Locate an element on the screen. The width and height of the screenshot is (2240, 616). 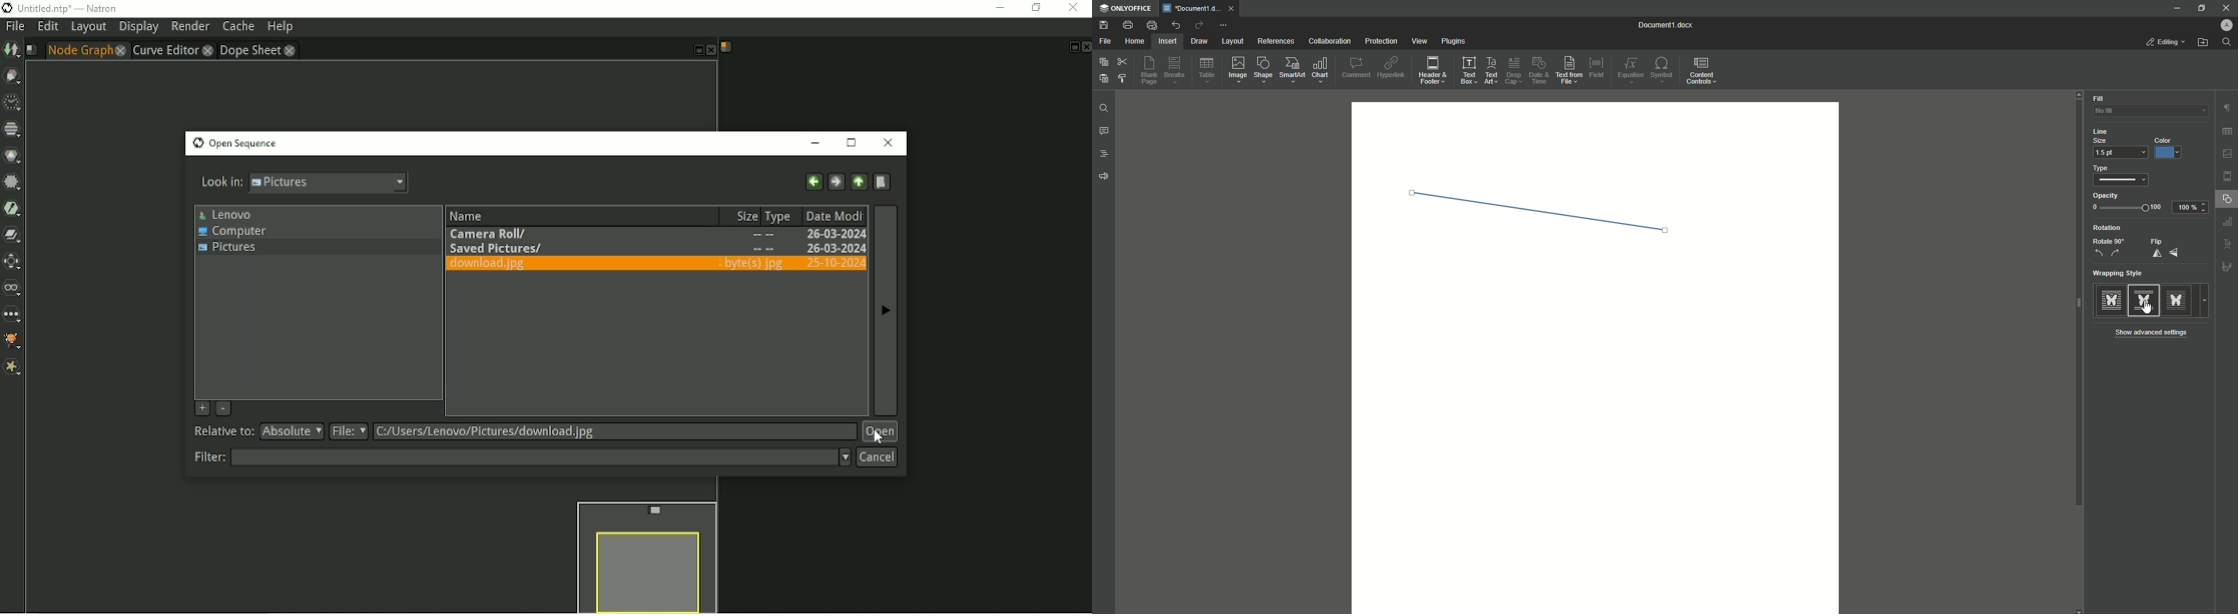
Paste is located at coordinates (1102, 79).